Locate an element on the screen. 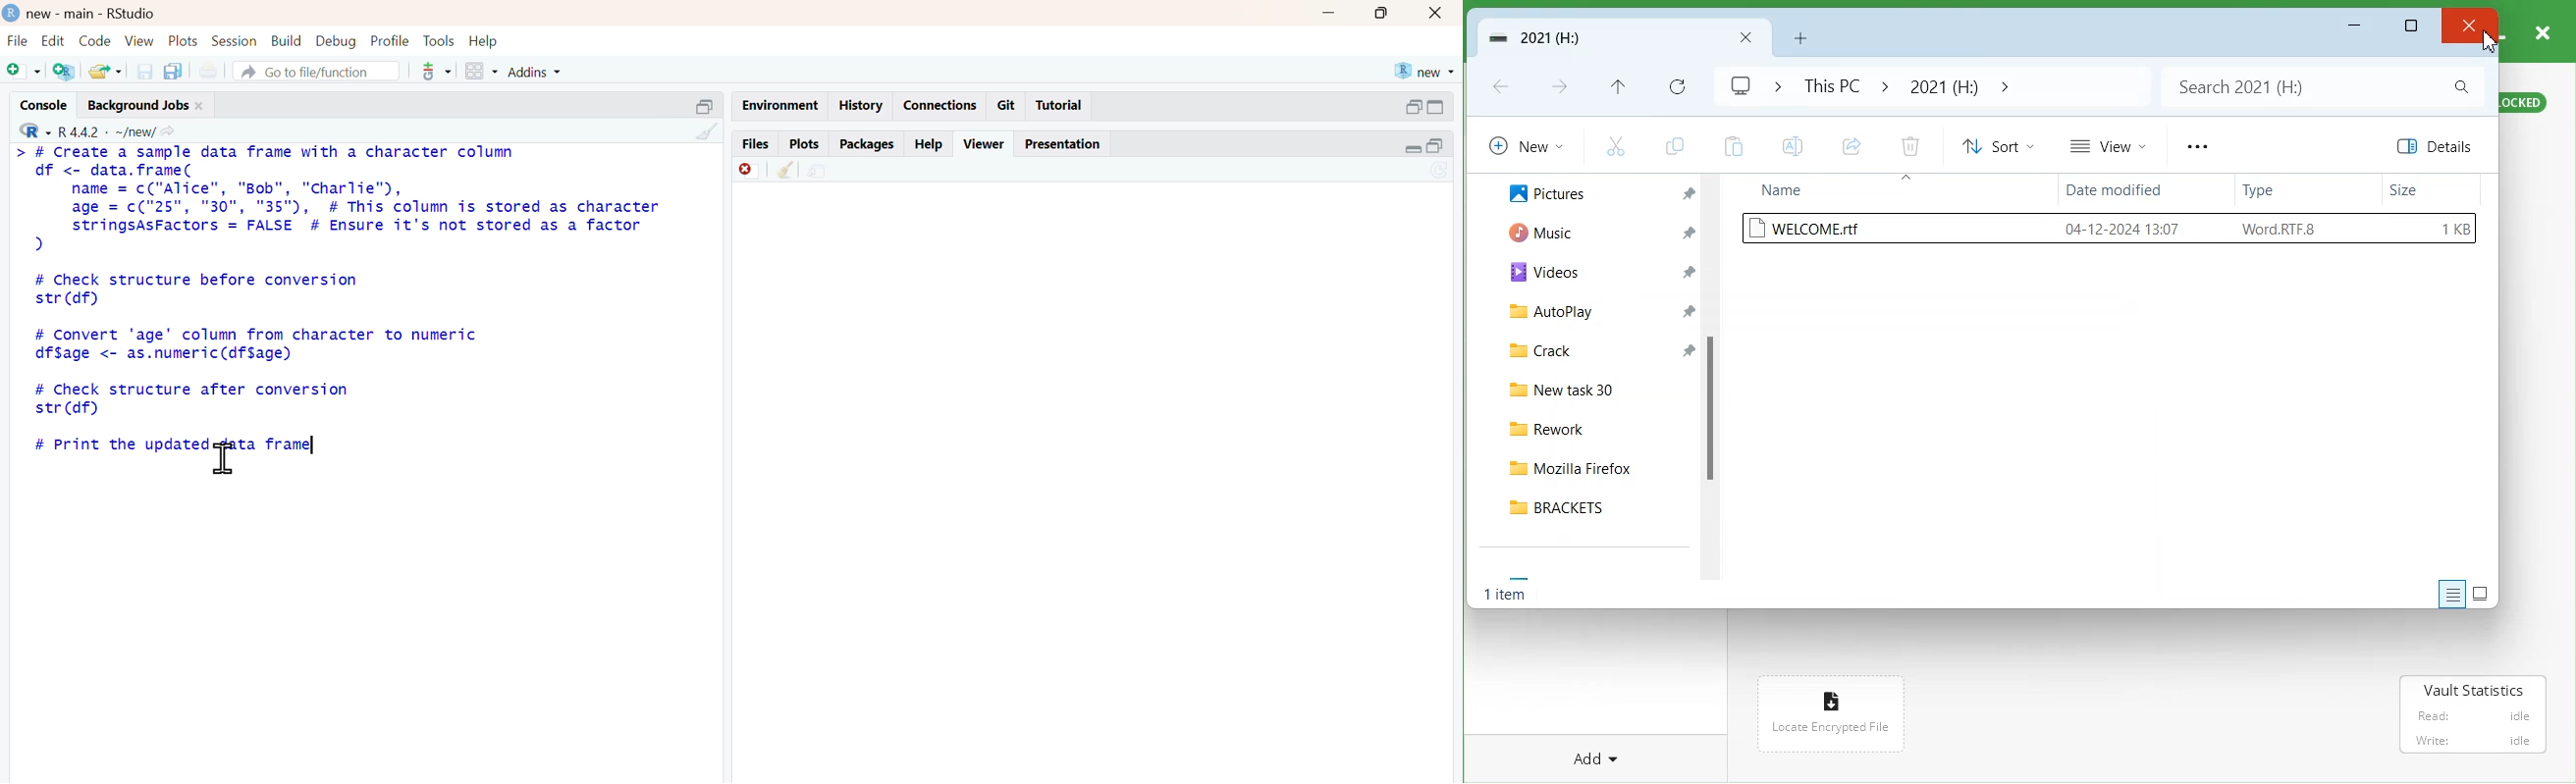 The width and height of the screenshot is (2576, 784). expand/collapse is located at coordinates (1414, 149).